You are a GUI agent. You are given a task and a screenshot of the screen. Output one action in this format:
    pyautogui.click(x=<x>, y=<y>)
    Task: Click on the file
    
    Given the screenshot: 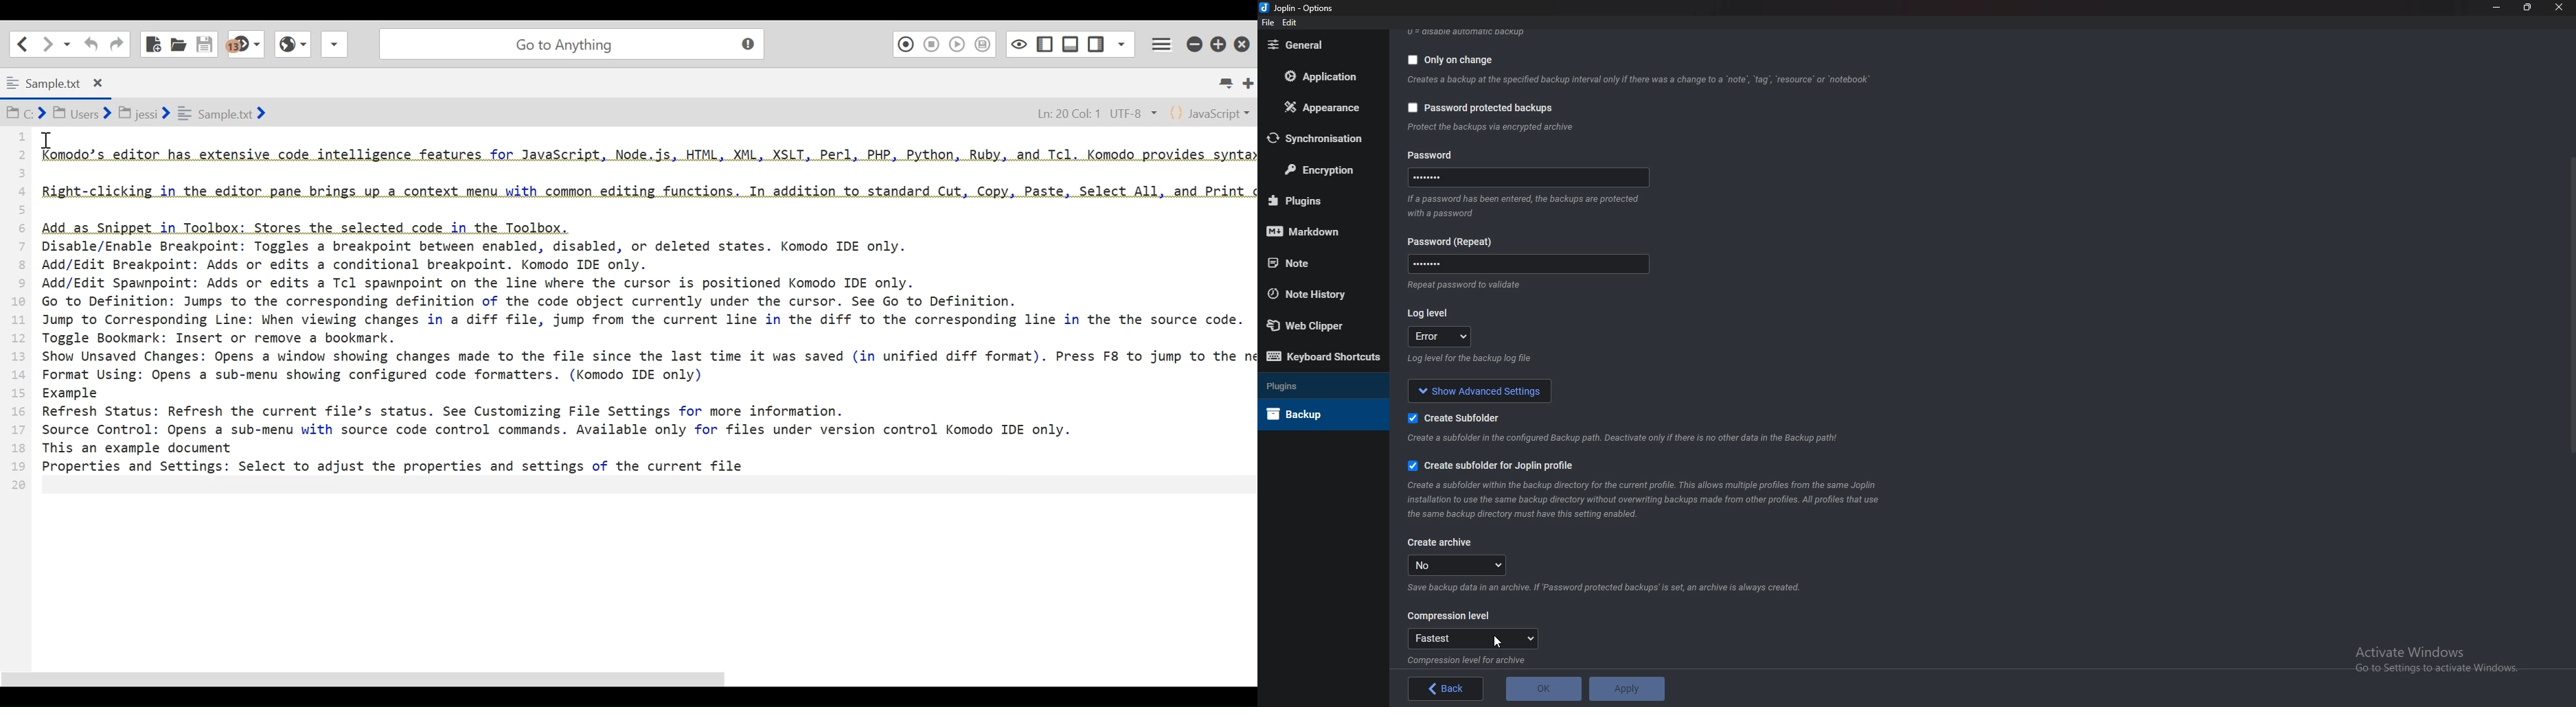 What is the action you would take?
    pyautogui.click(x=1268, y=23)
    